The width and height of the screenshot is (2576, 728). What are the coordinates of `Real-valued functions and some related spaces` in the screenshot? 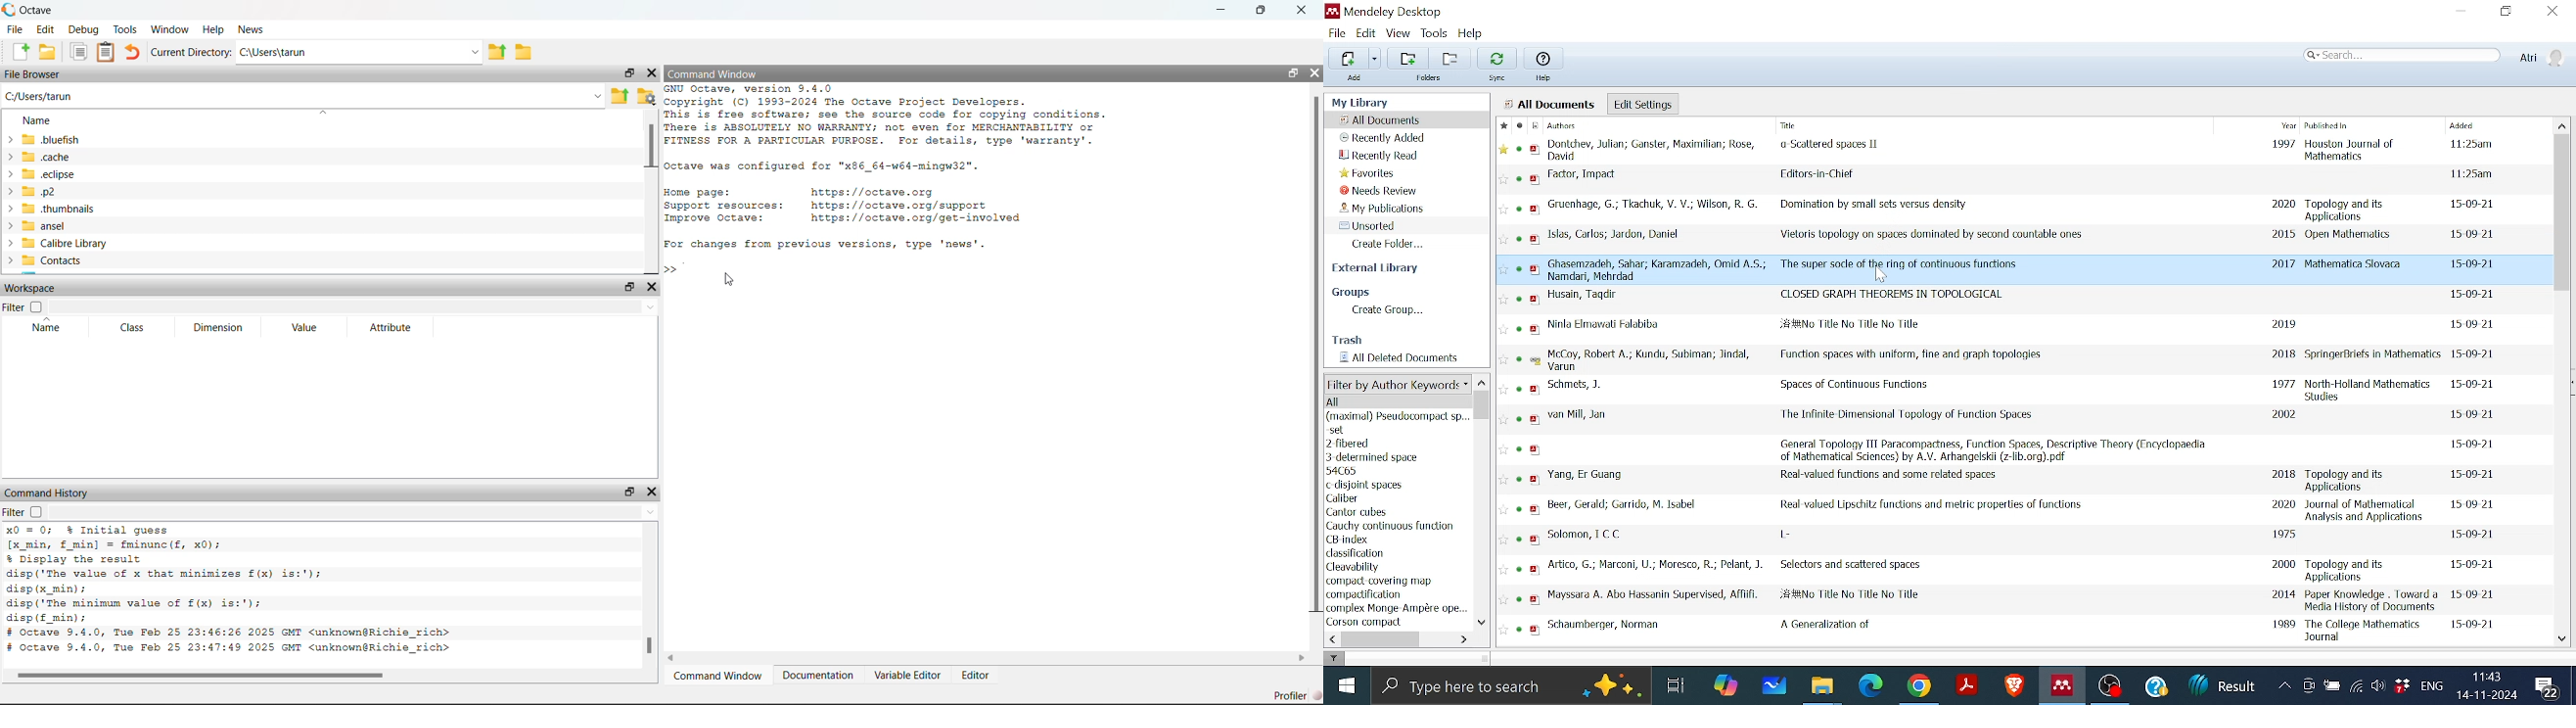 It's located at (2015, 481).